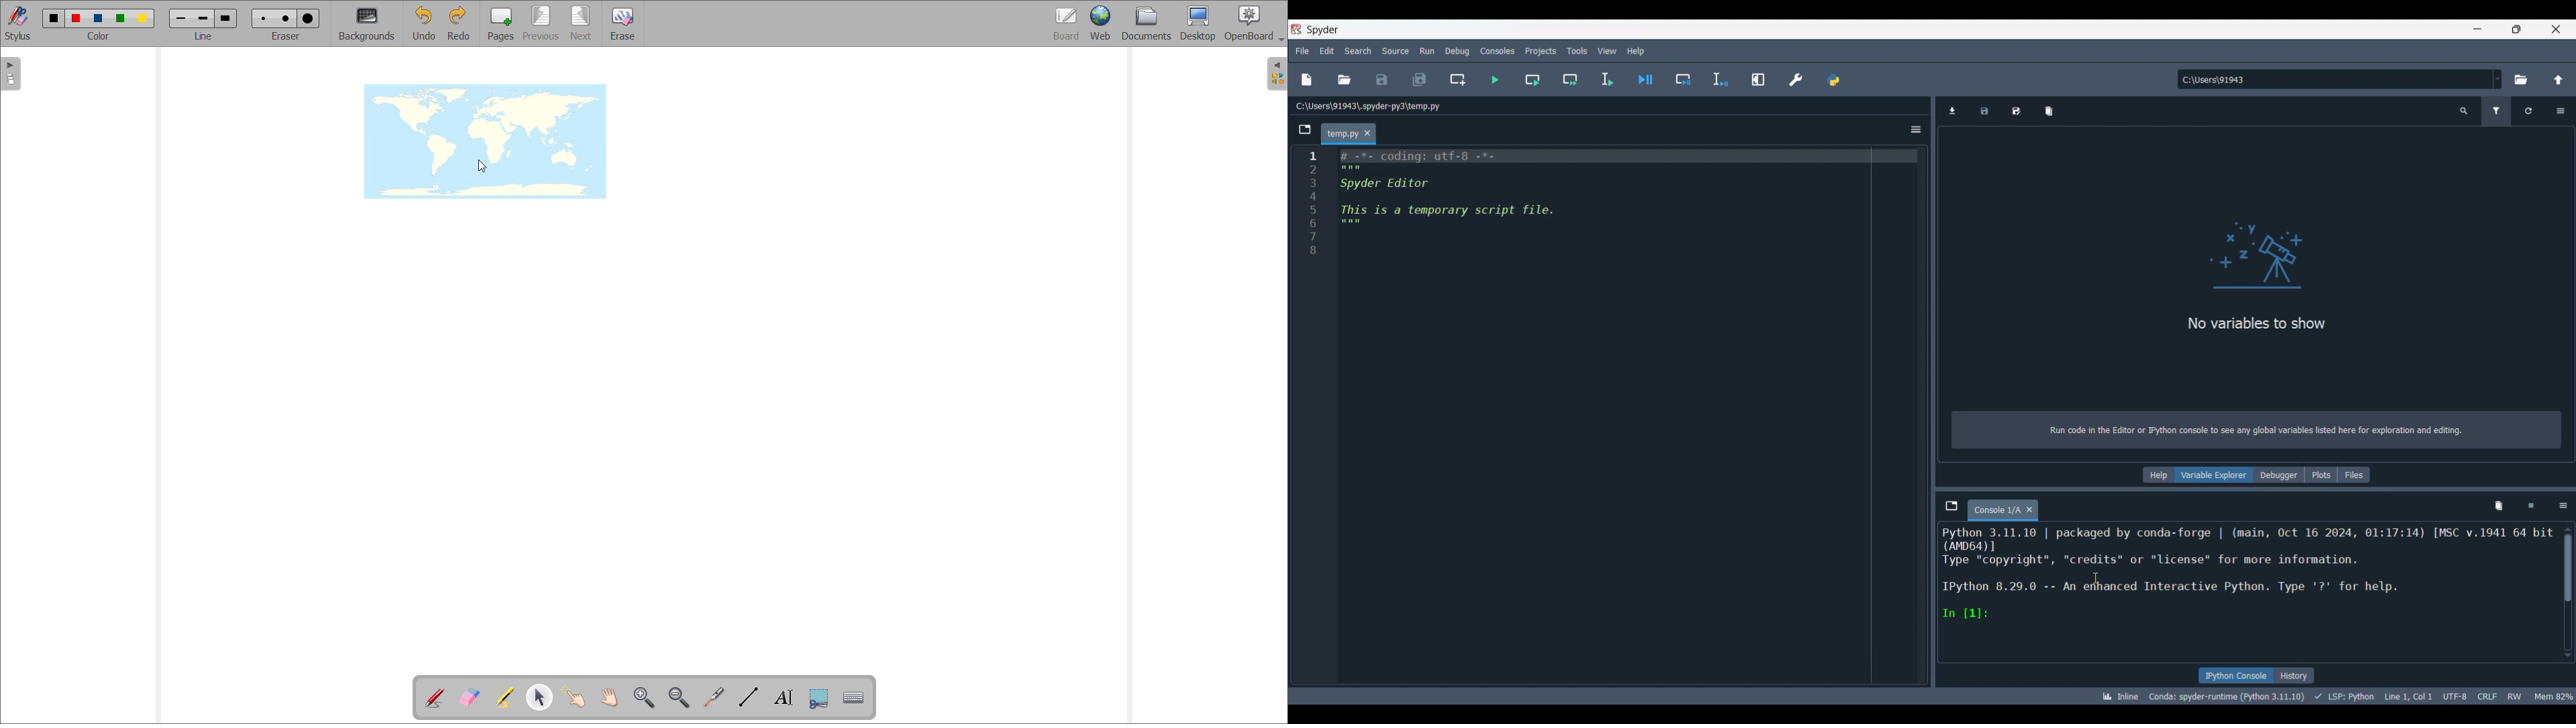 The height and width of the screenshot is (728, 2576). What do you see at coordinates (1368, 106) in the screenshot?
I see `File location` at bounding box center [1368, 106].